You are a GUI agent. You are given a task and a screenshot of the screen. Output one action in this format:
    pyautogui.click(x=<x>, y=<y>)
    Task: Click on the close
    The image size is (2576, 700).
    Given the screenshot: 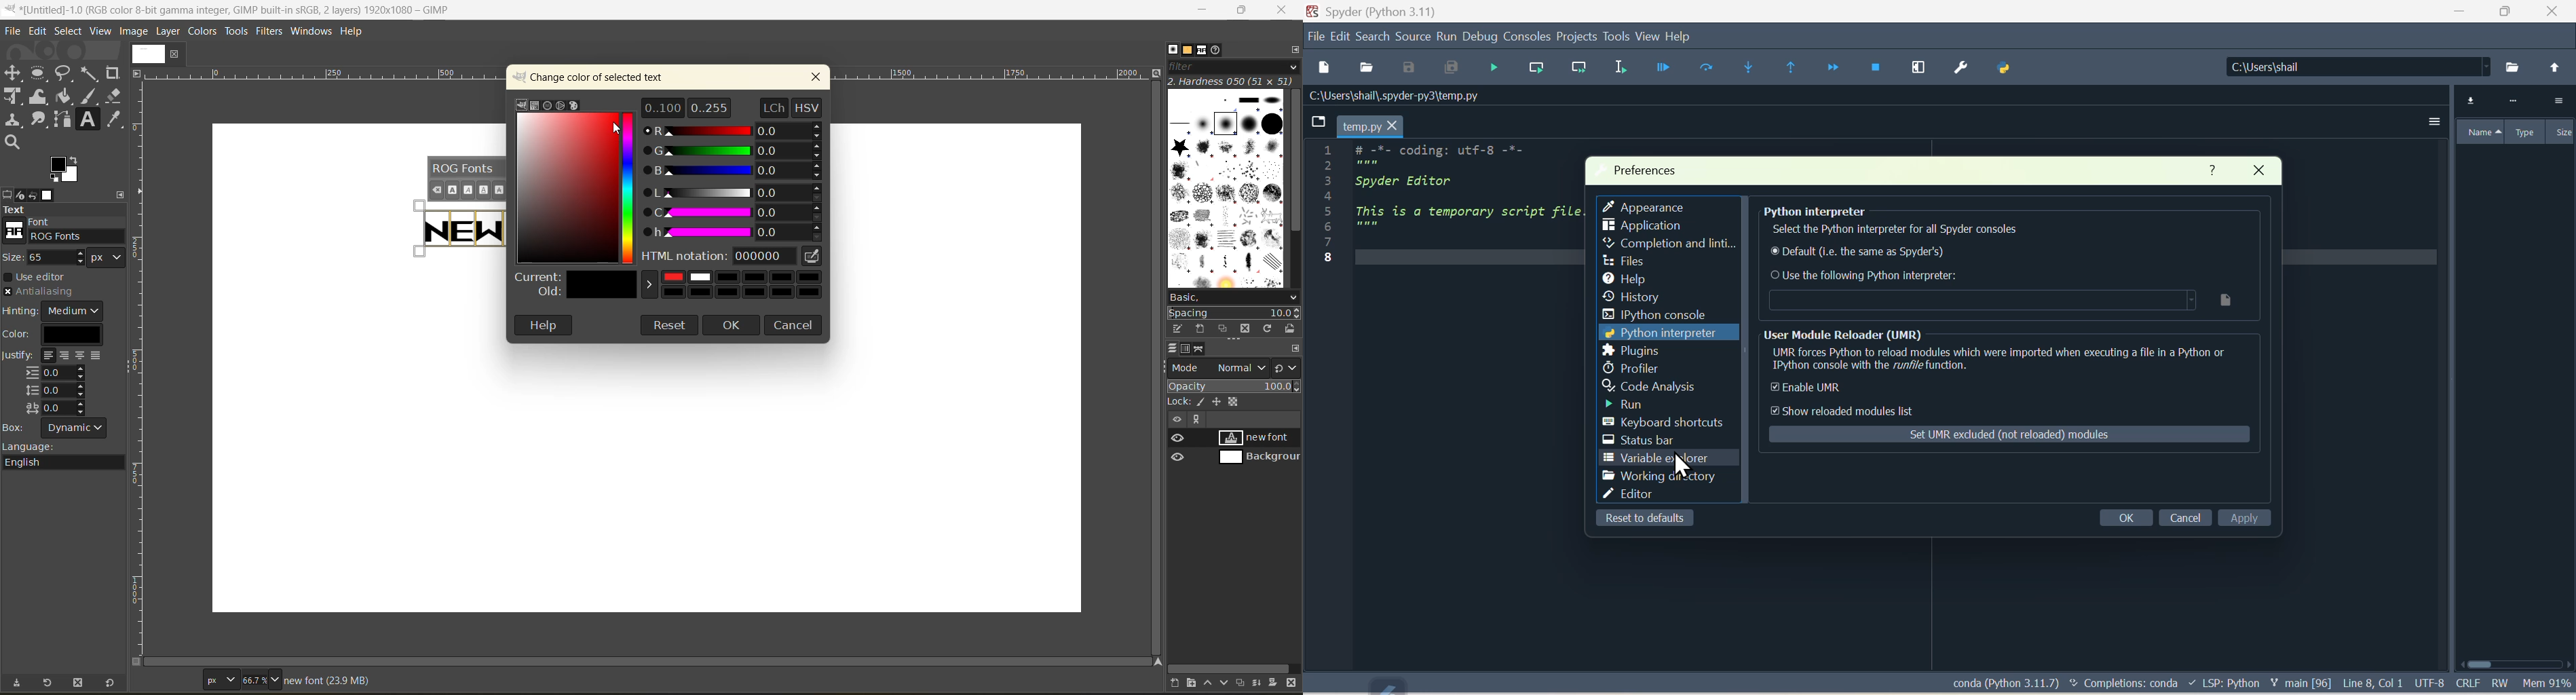 What is the action you would take?
    pyautogui.click(x=2256, y=172)
    